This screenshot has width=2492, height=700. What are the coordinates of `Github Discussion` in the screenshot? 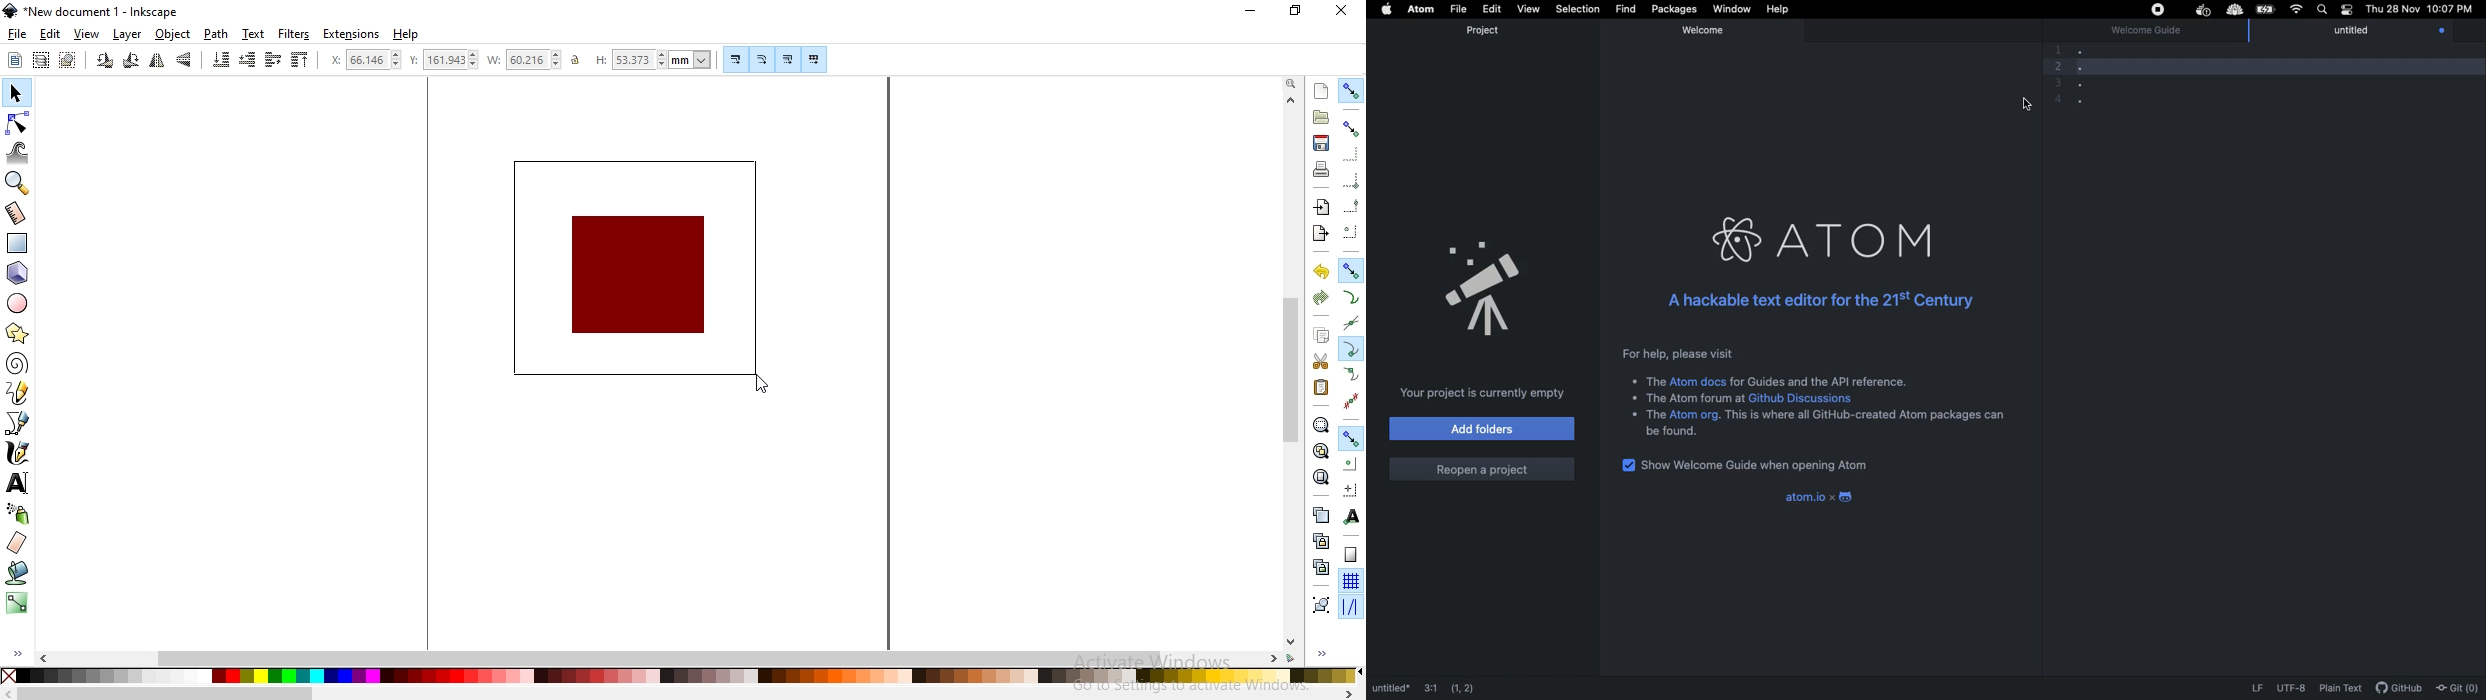 It's located at (1805, 399).